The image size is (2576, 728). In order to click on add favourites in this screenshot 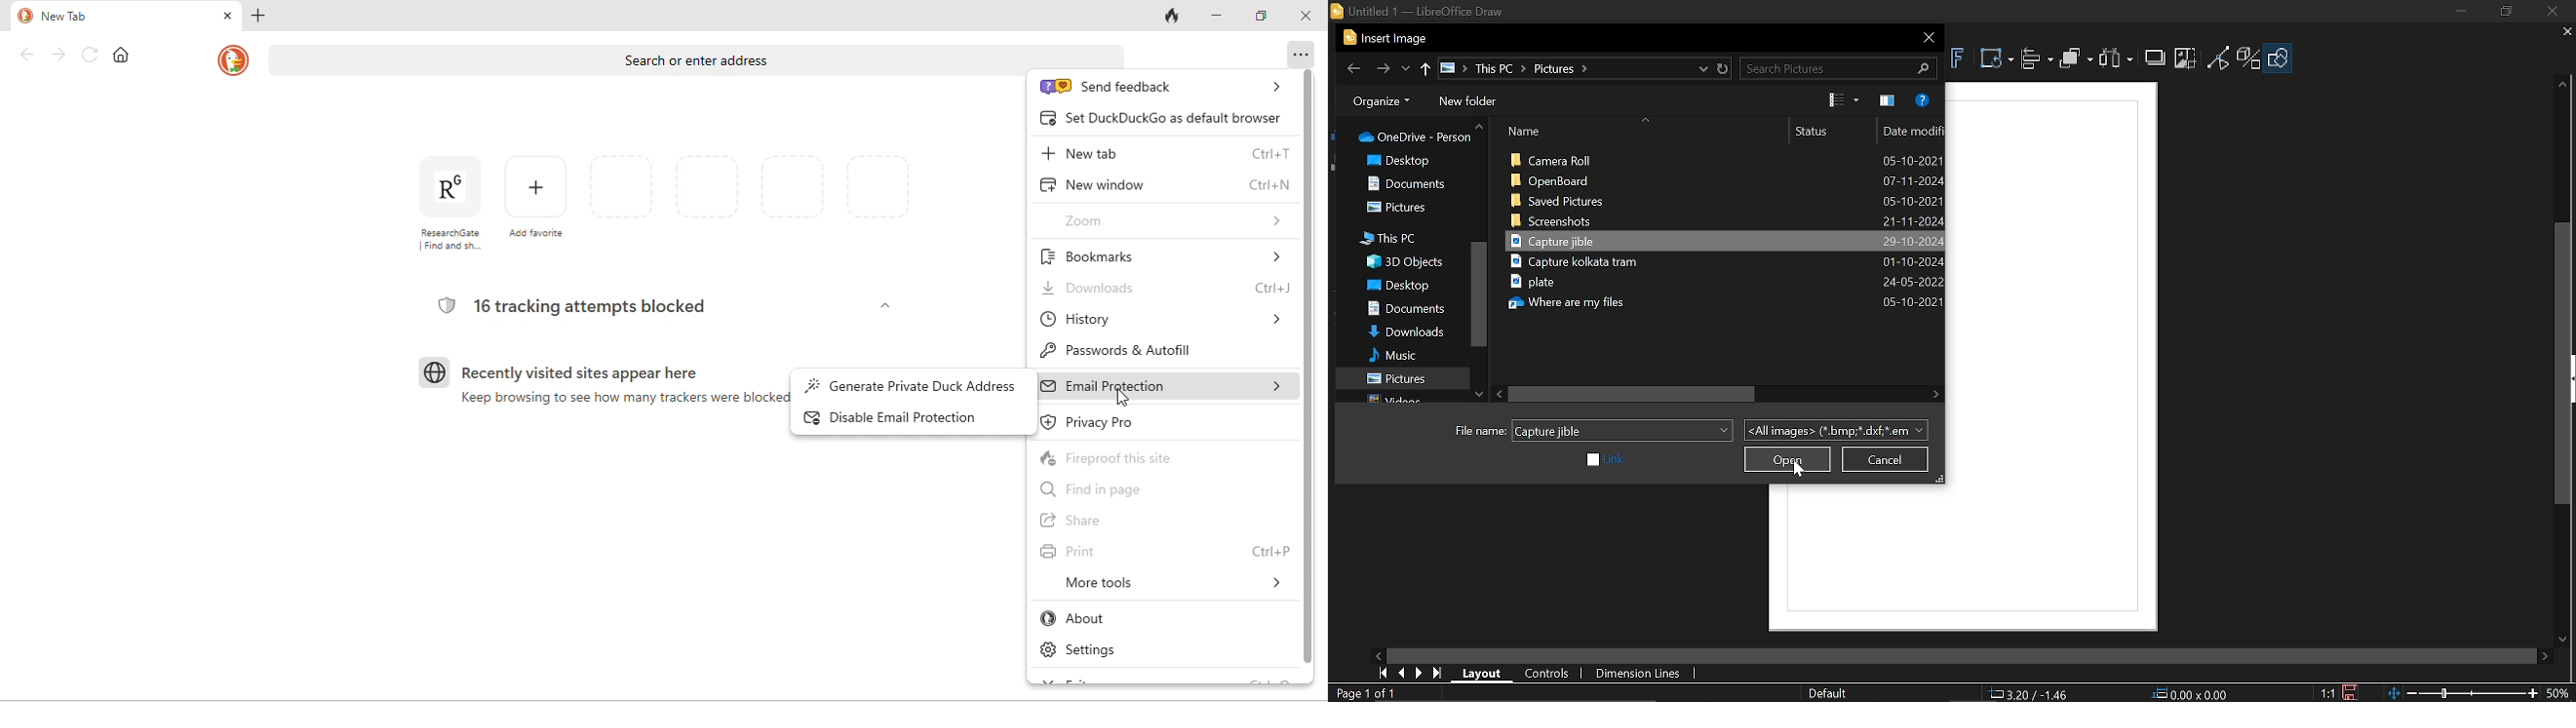, I will do `click(538, 198)`.